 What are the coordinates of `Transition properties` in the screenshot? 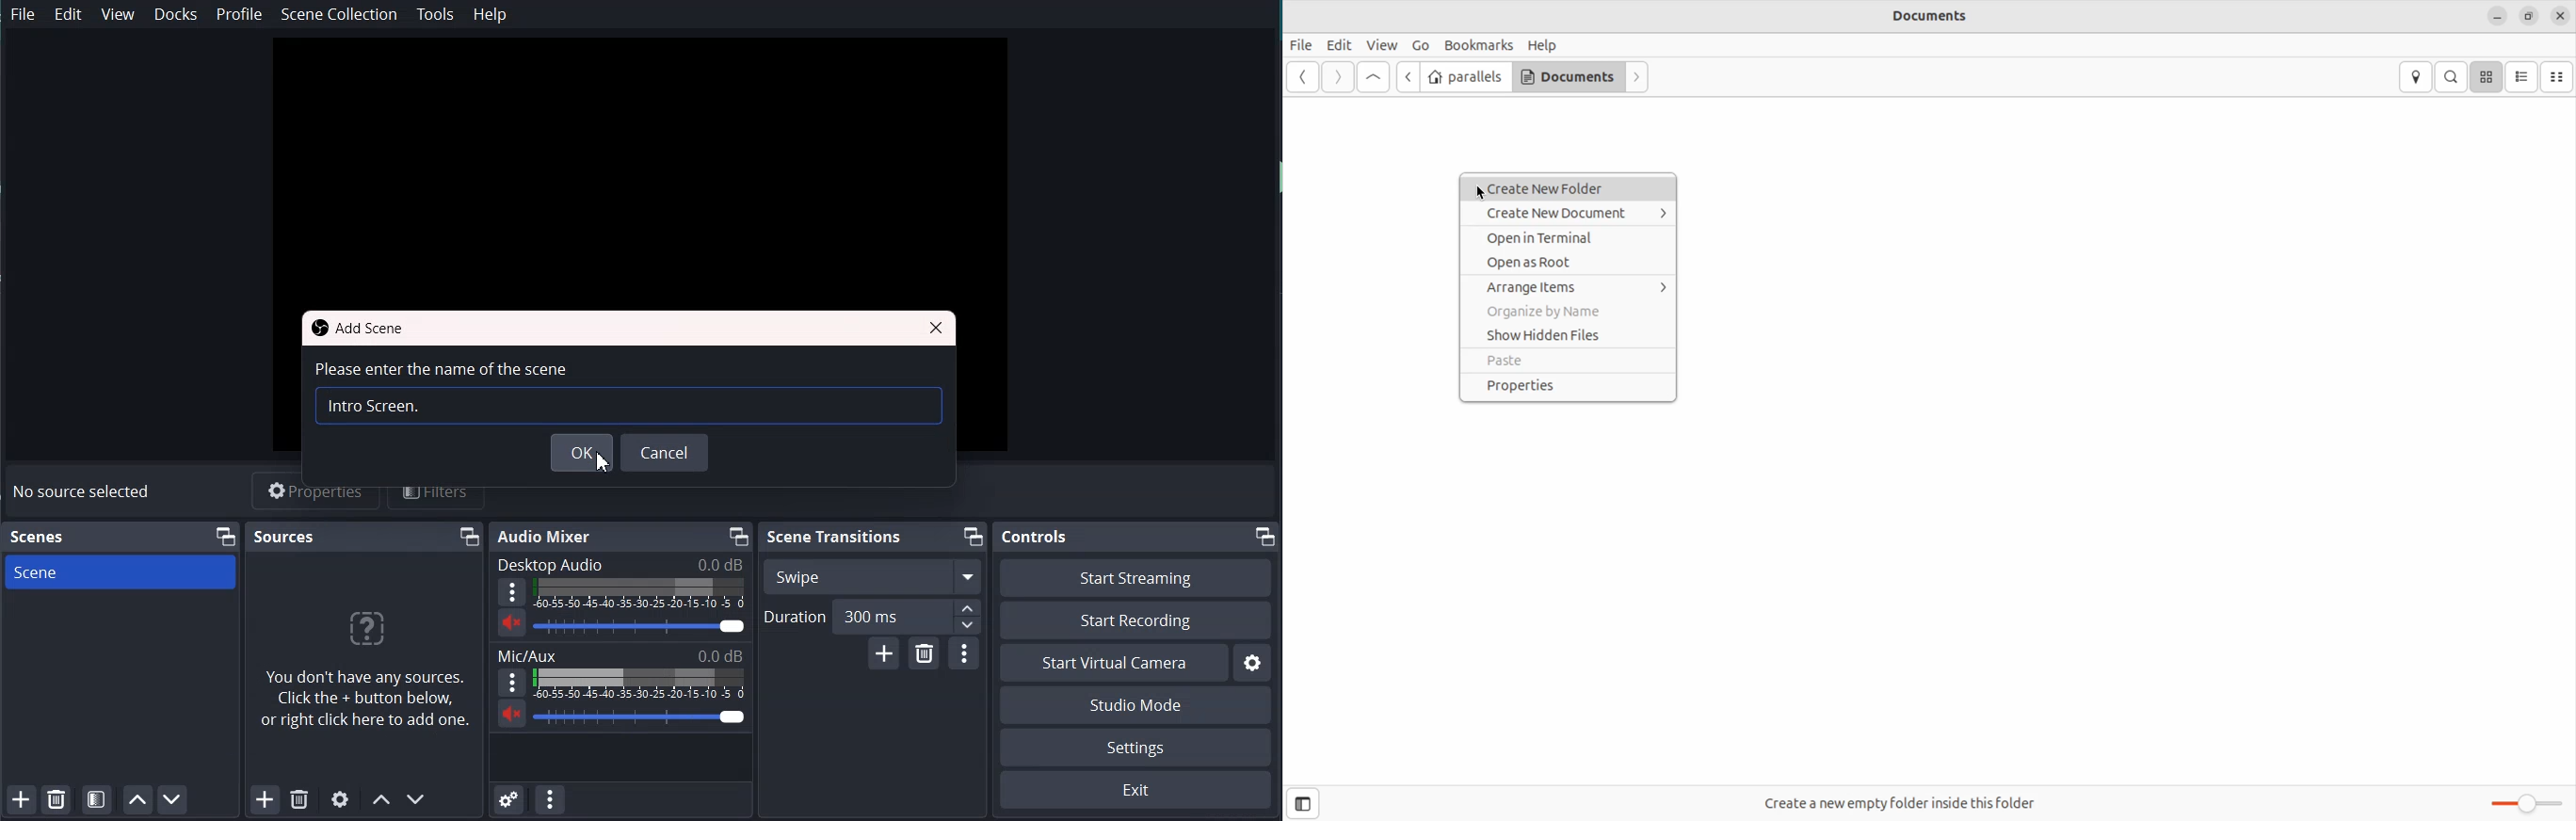 It's located at (965, 654).